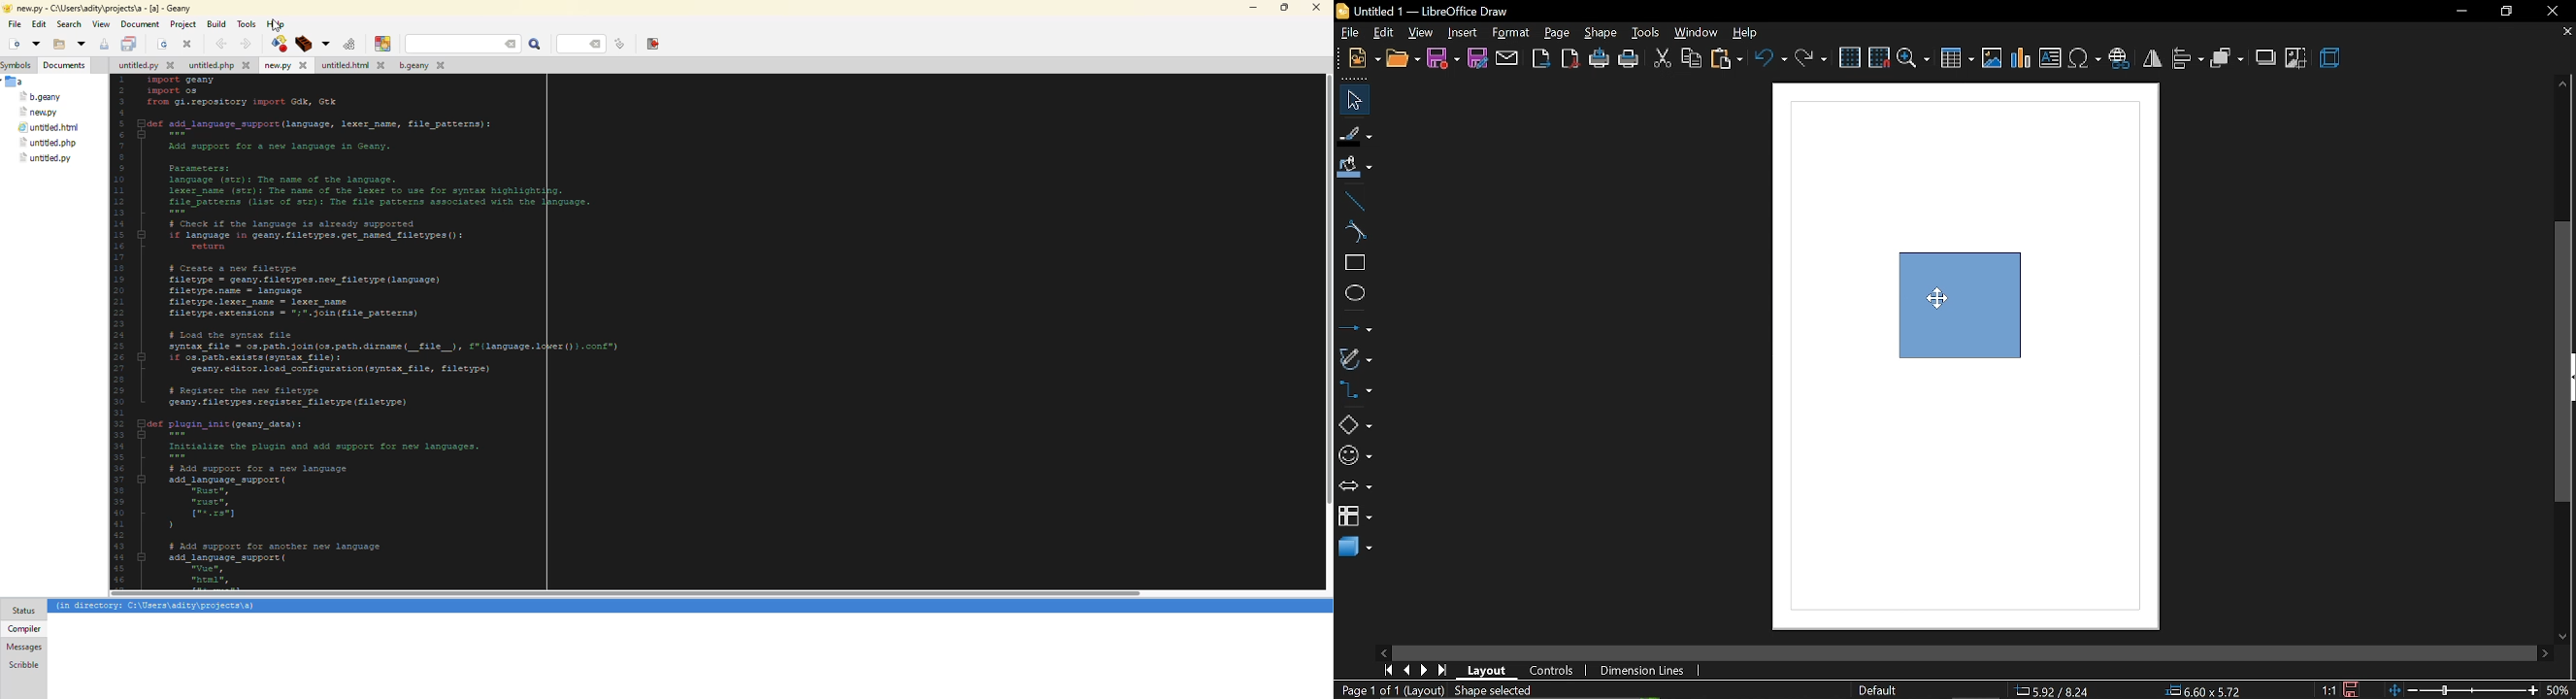  What do you see at coordinates (2296, 57) in the screenshot?
I see `crop` at bounding box center [2296, 57].